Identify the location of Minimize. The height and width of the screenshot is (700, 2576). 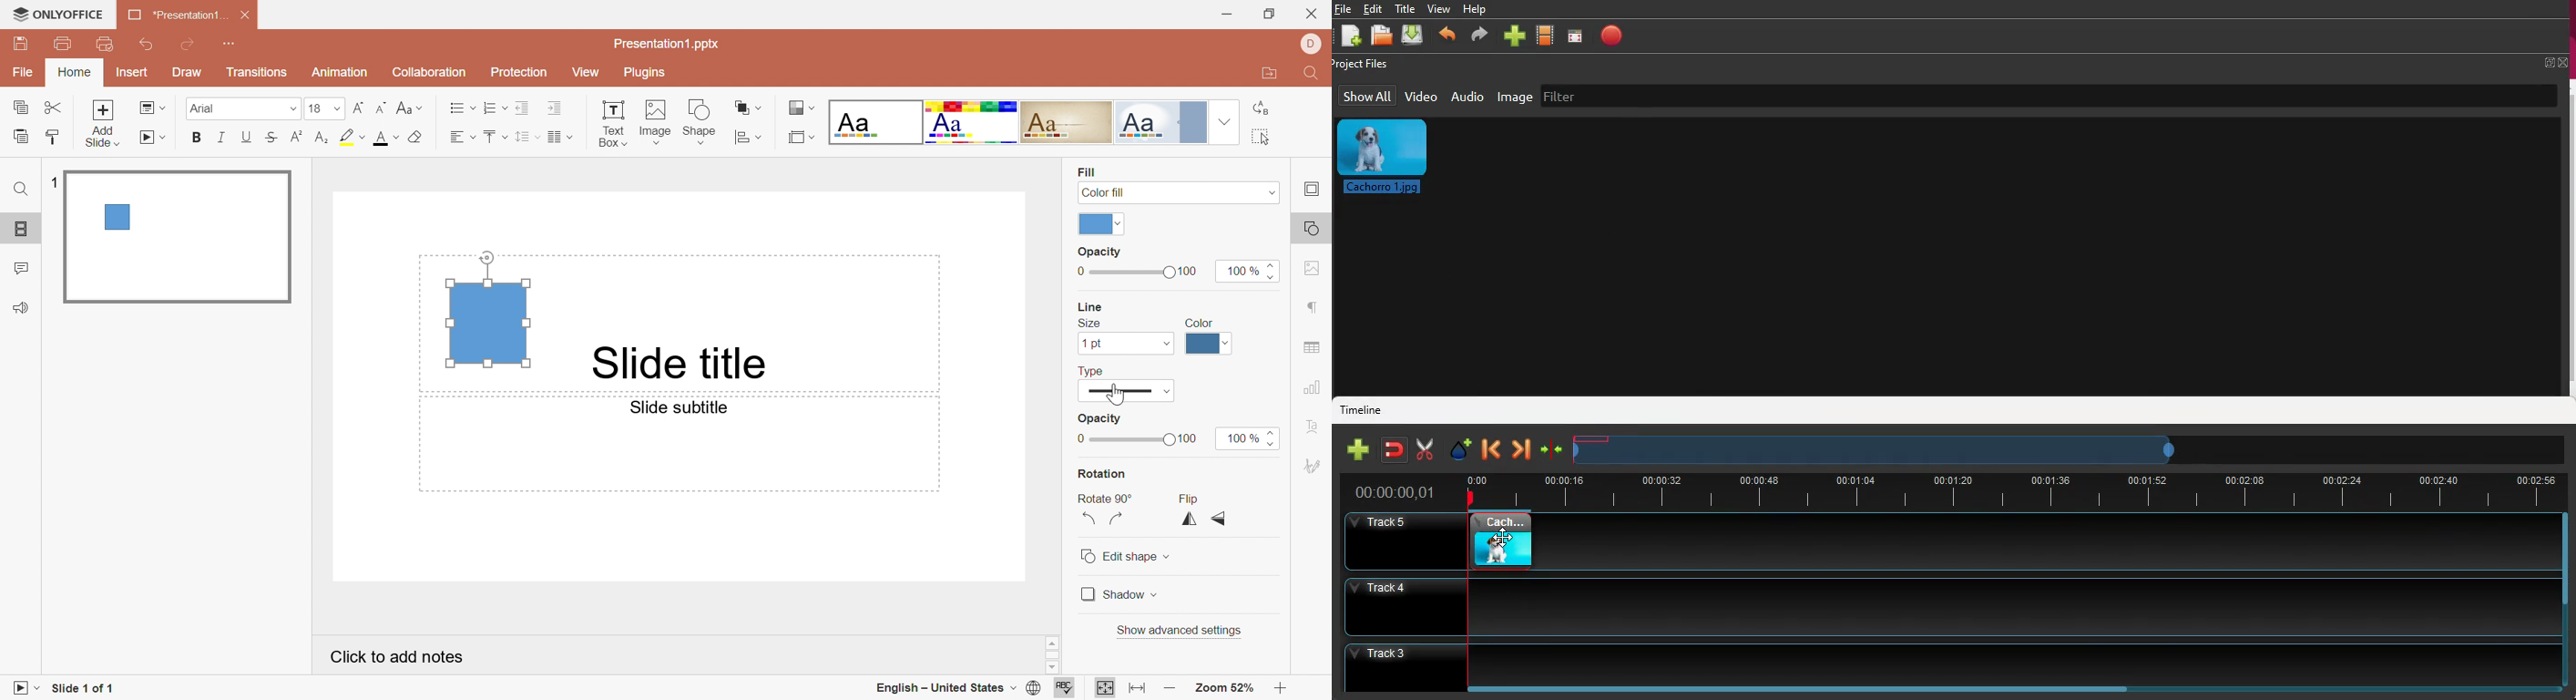
(1226, 15).